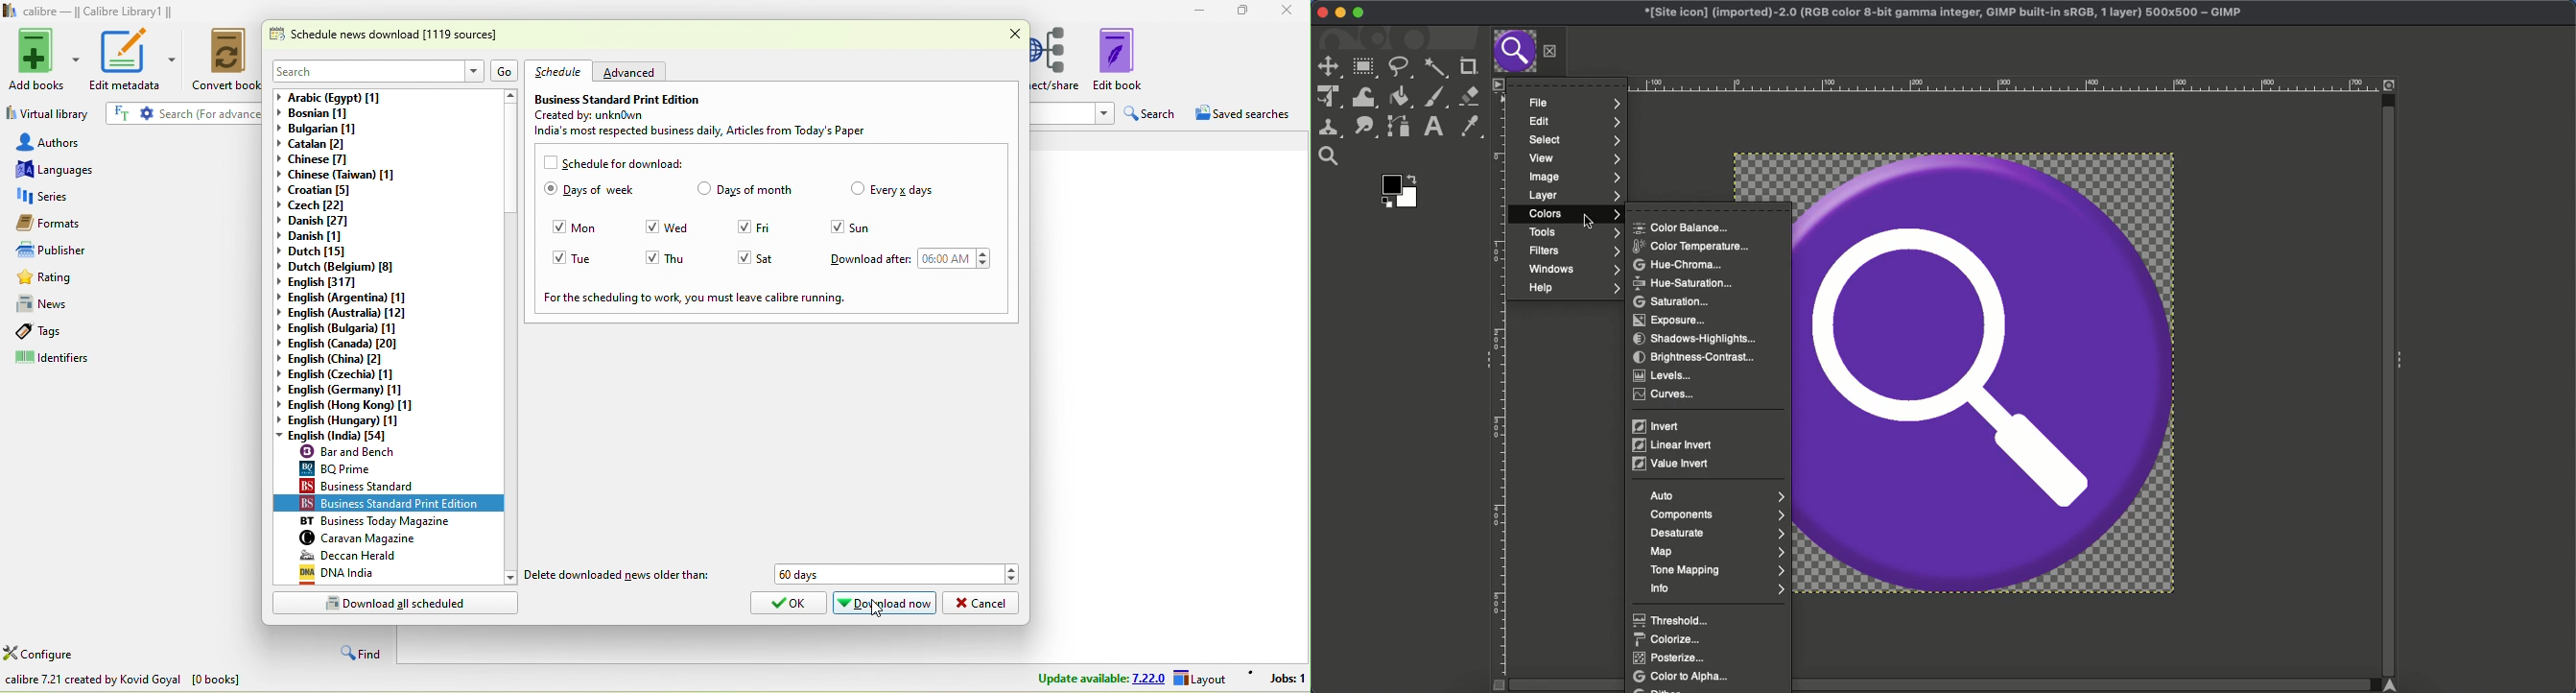 This screenshot has height=700, width=2576. I want to click on download after, so click(870, 258).